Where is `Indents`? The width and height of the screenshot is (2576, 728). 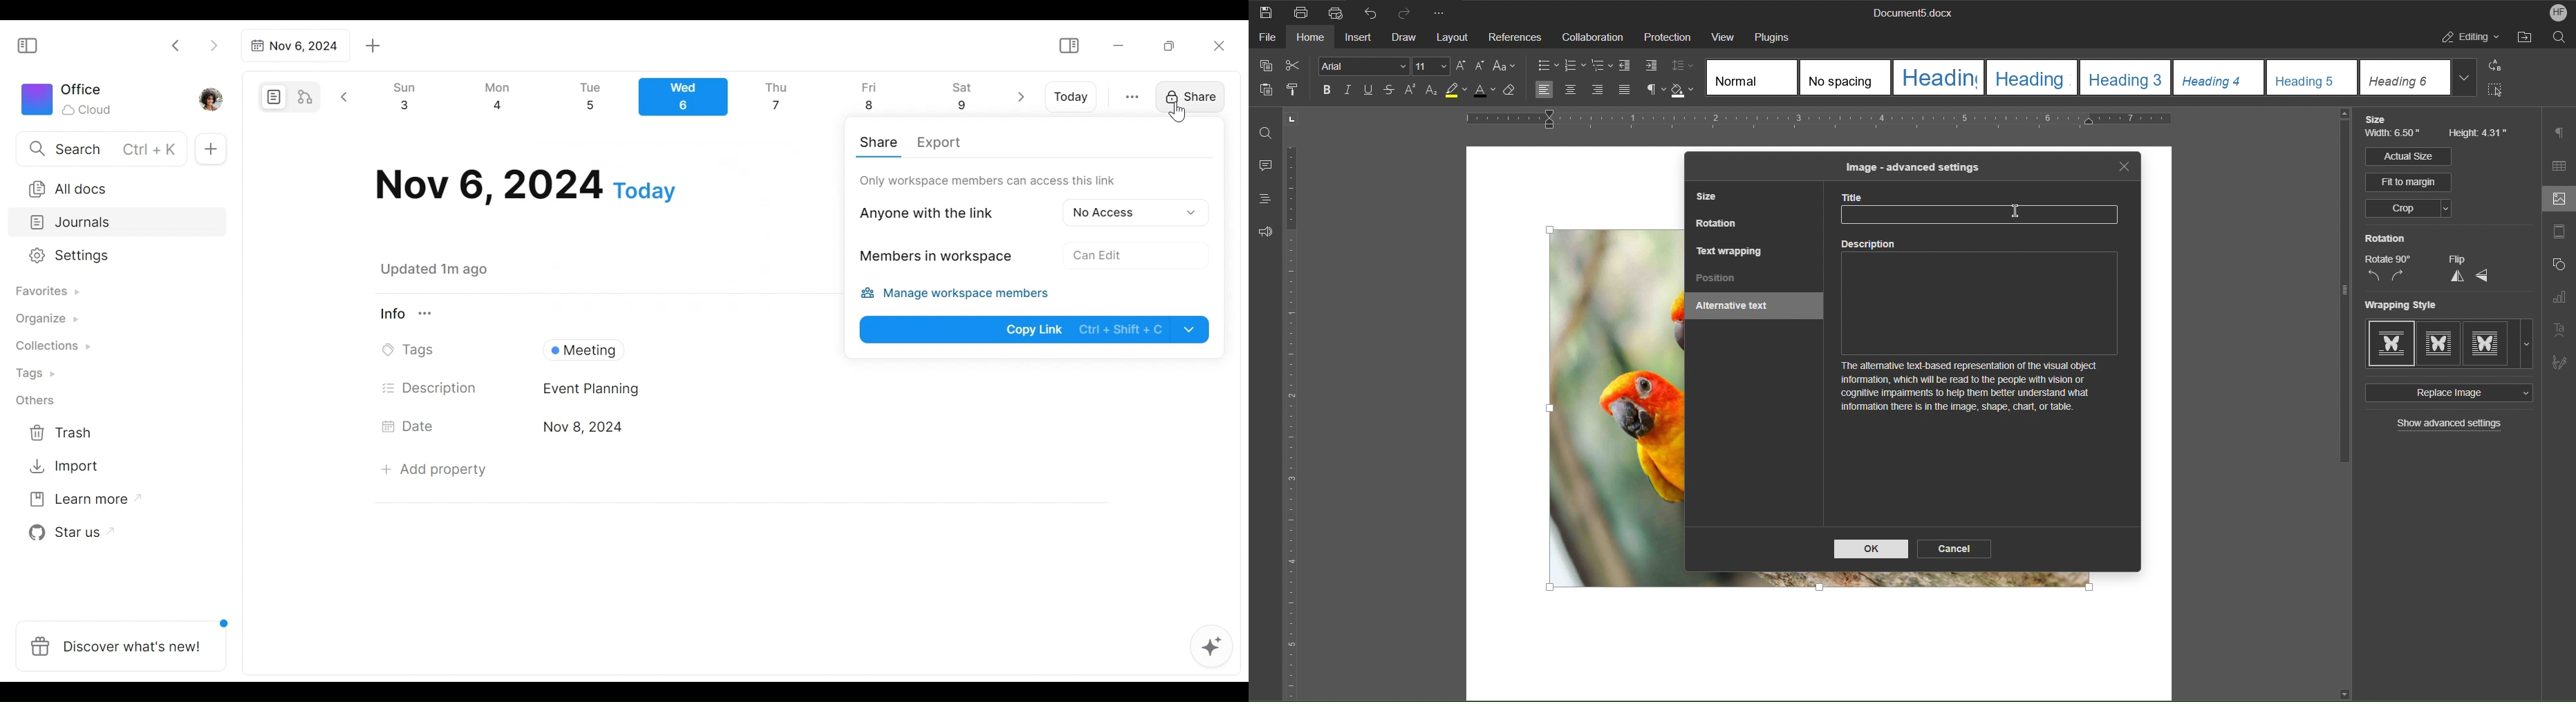
Indents is located at coordinates (1641, 66).